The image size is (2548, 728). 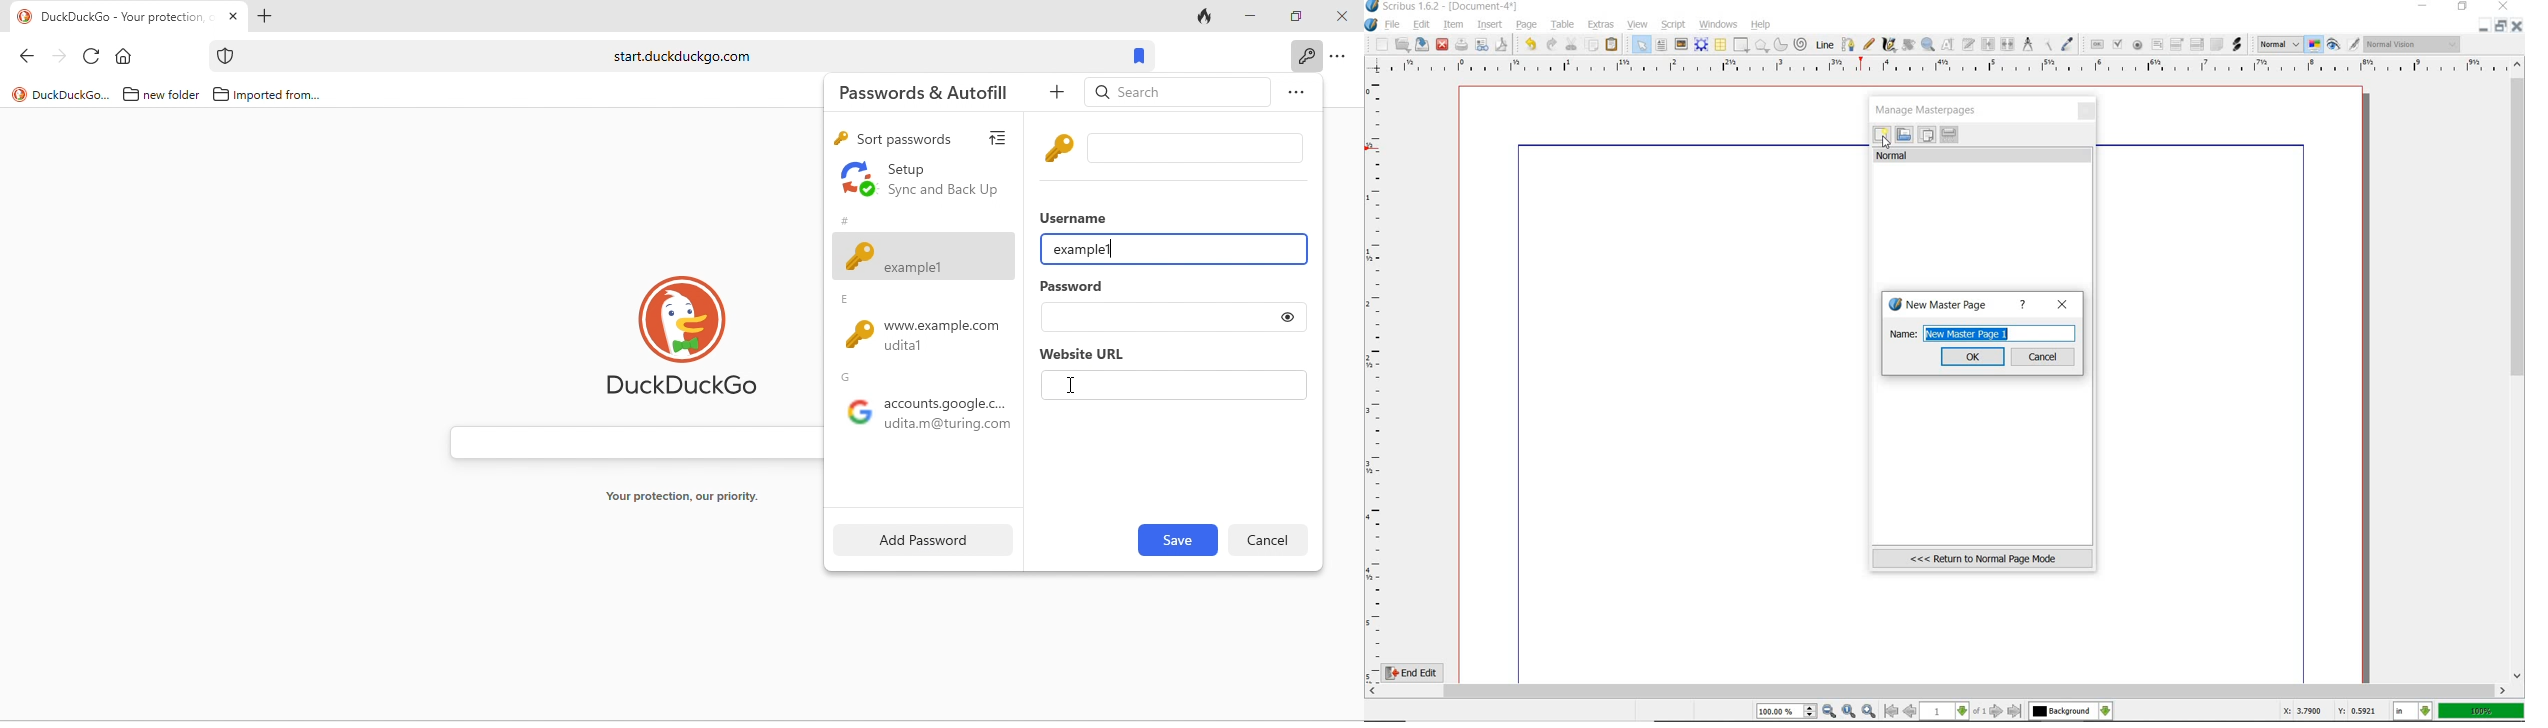 What do you see at coordinates (72, 96) in the screenshot?
I see `duckduckgo...` at bounding box center [72, 96].